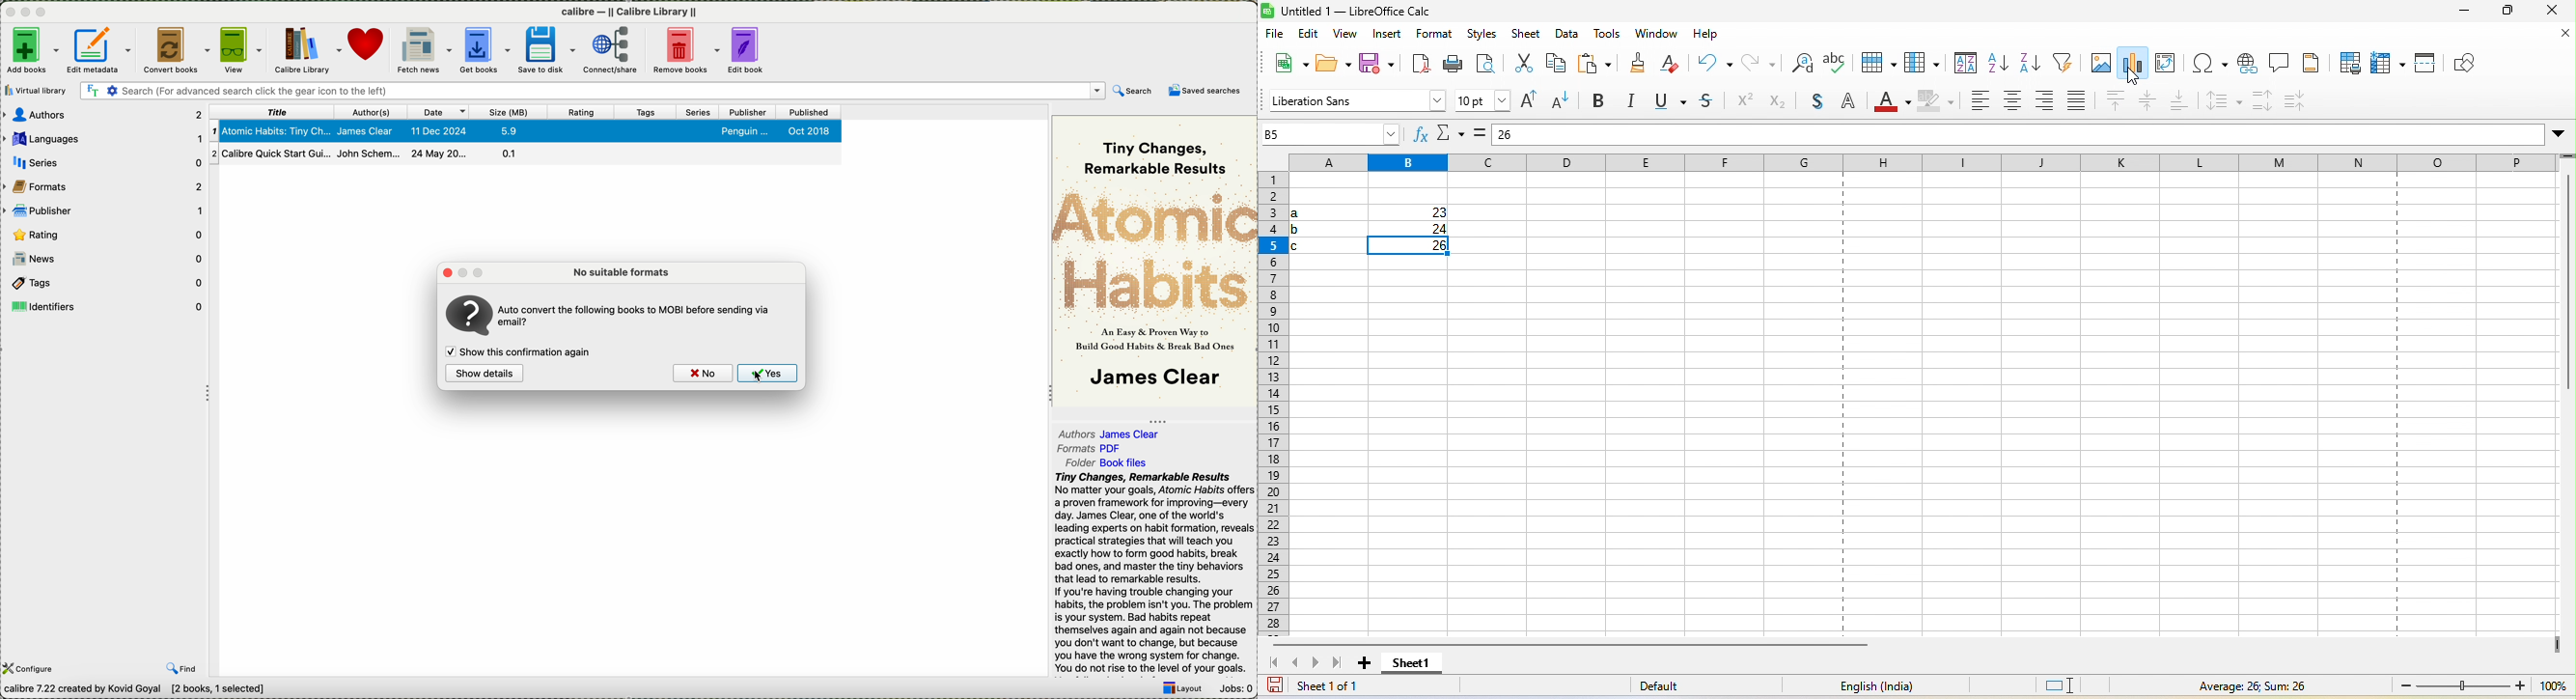 This screenshot has width=2576, height=700. Describe the element at coordinates (769, 374) in the screenshot. I see `click on yes` at that location.